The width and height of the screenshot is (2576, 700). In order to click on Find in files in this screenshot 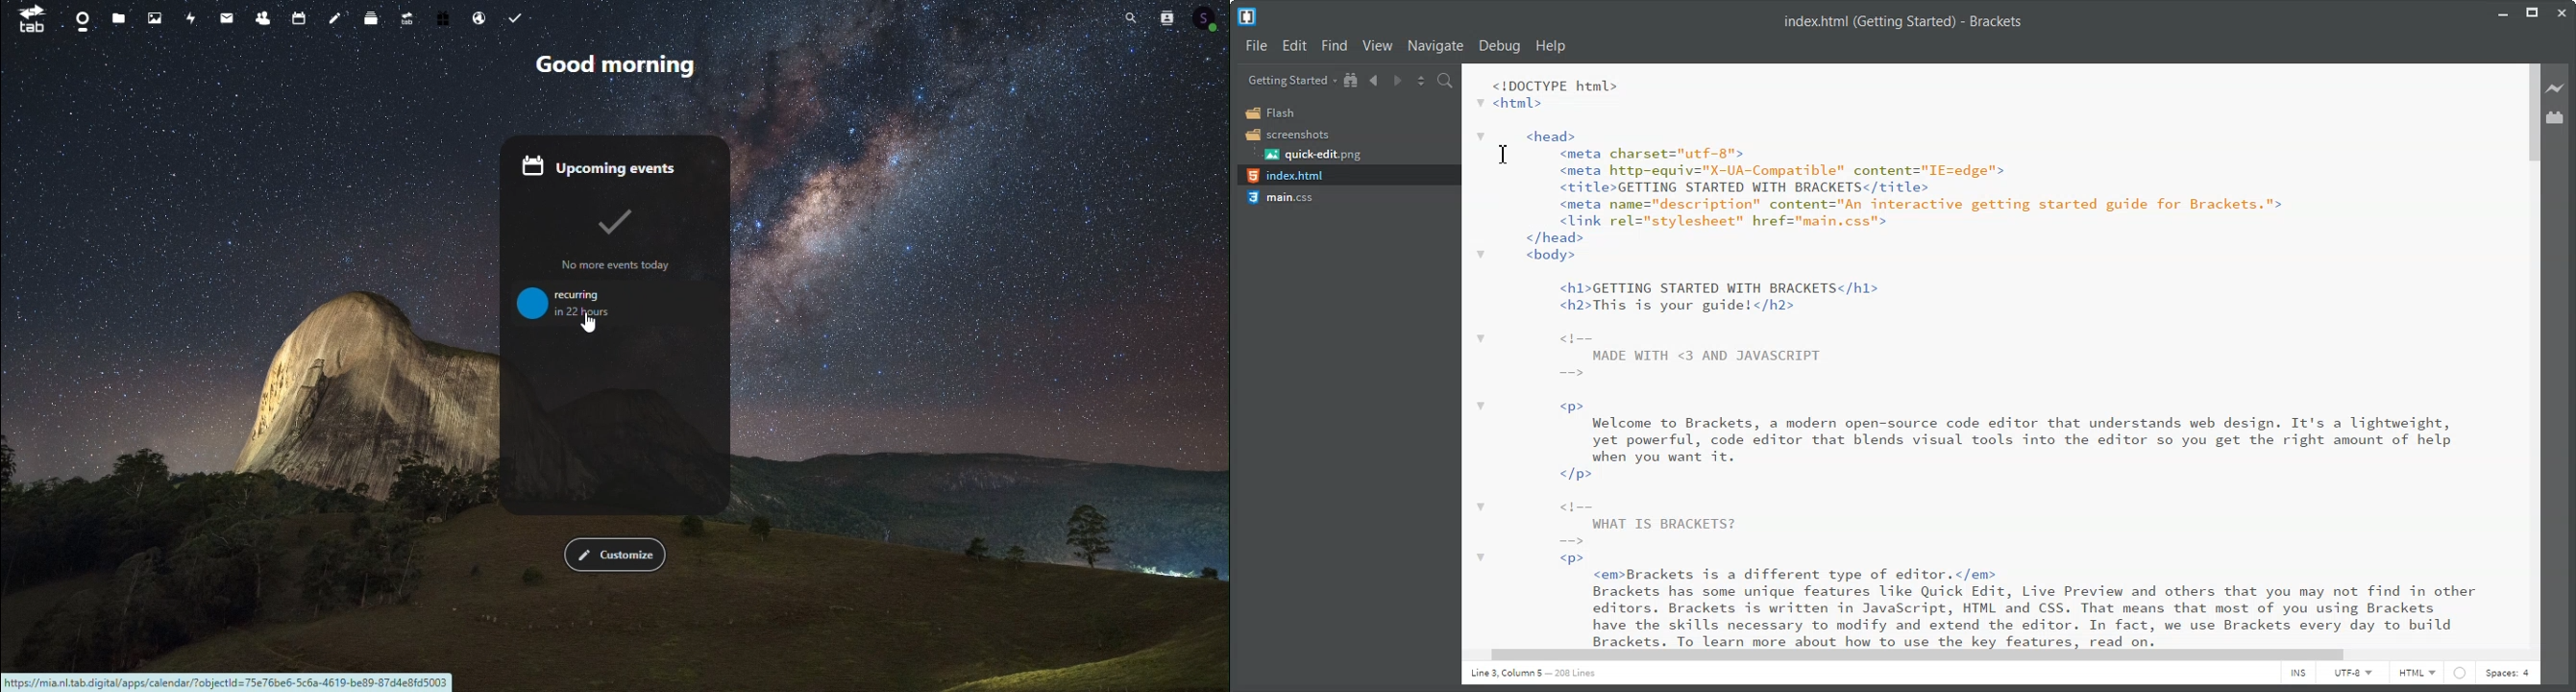, I will do `click(1445, 80)`.